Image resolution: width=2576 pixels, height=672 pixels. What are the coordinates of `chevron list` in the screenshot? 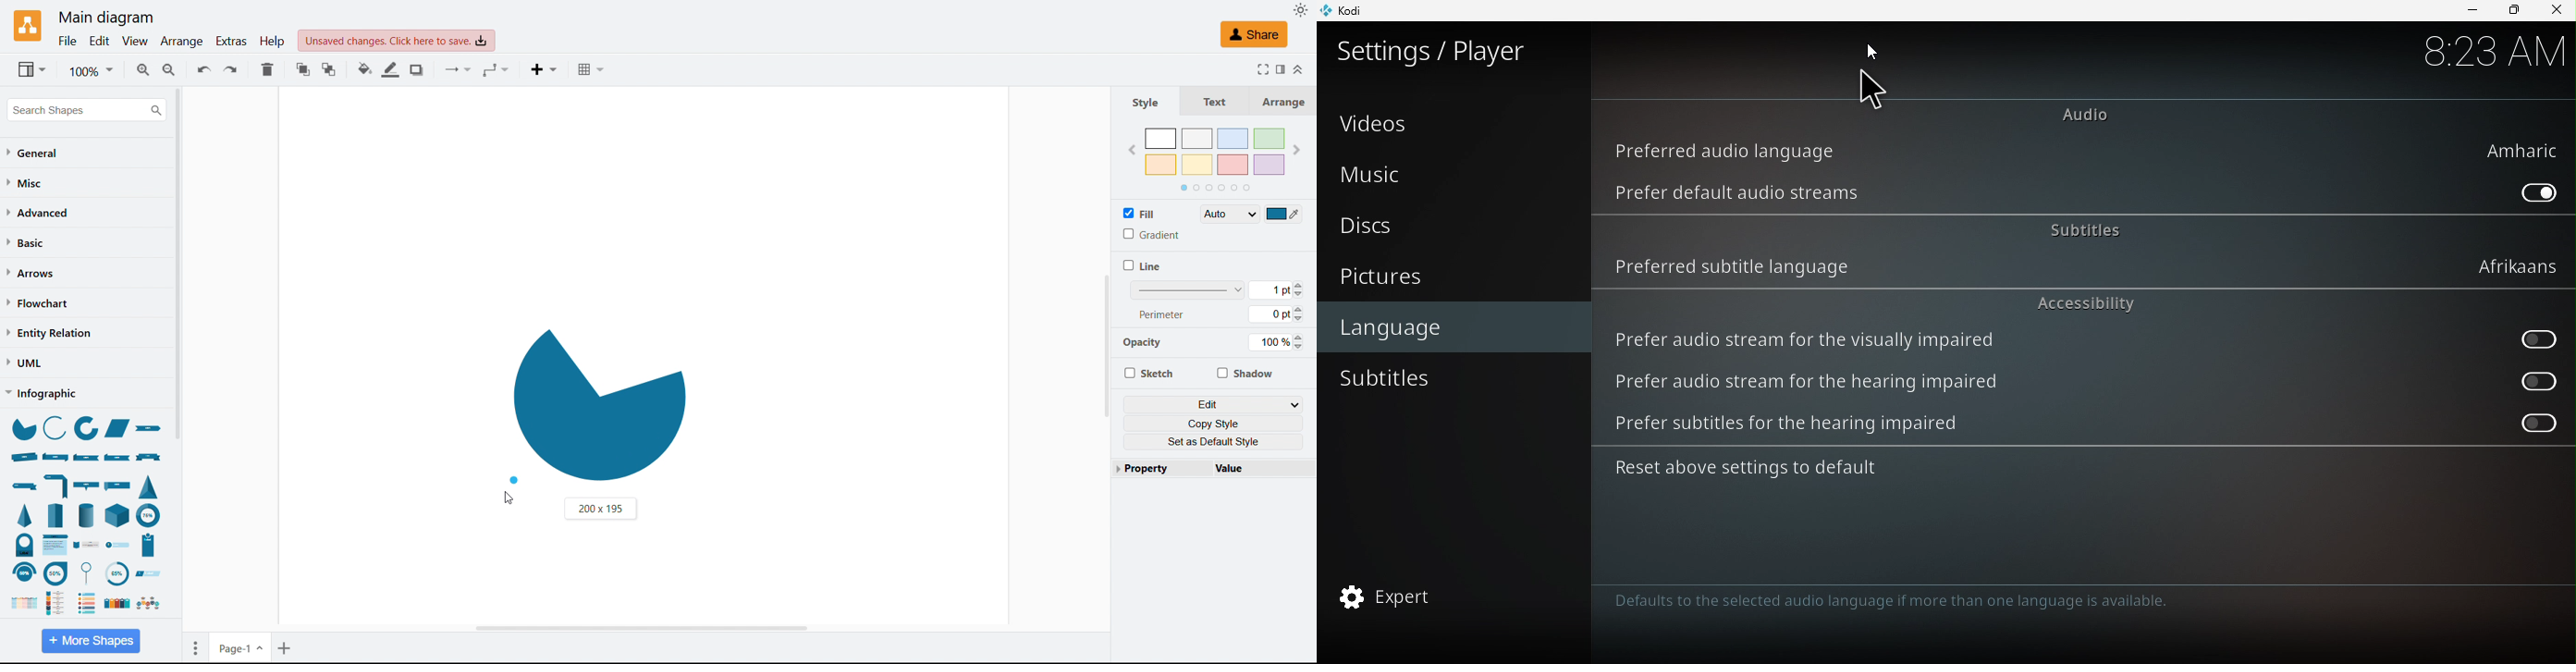 It's located at (56, 545).